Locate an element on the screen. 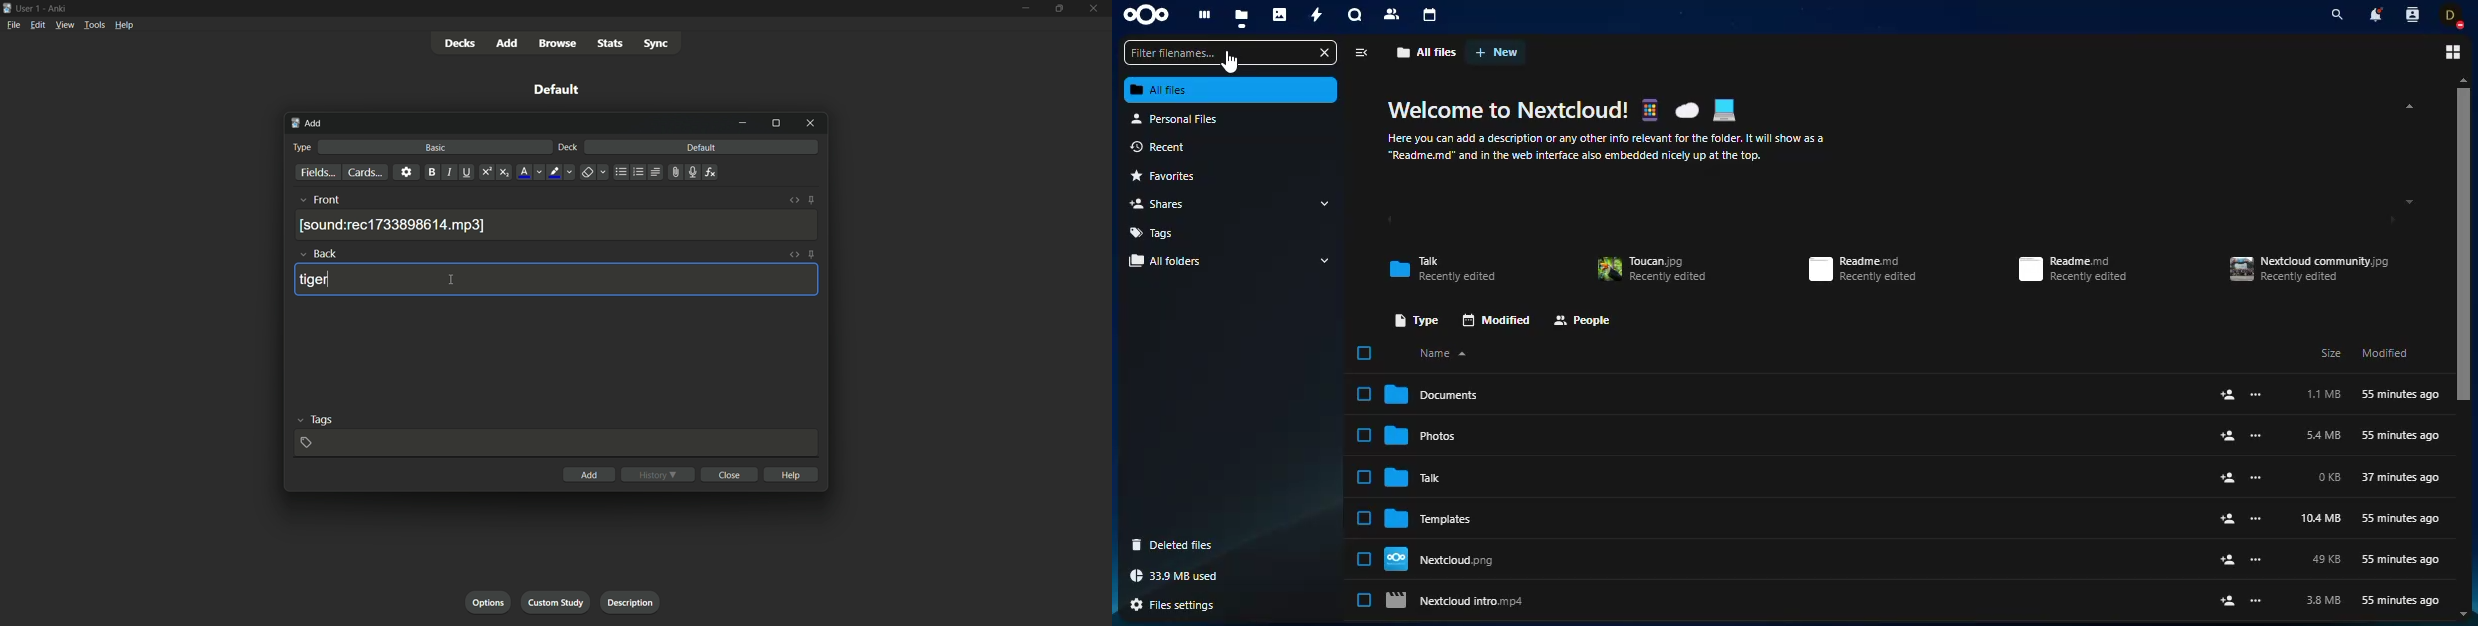  equations is located at coordinates (711, 172).